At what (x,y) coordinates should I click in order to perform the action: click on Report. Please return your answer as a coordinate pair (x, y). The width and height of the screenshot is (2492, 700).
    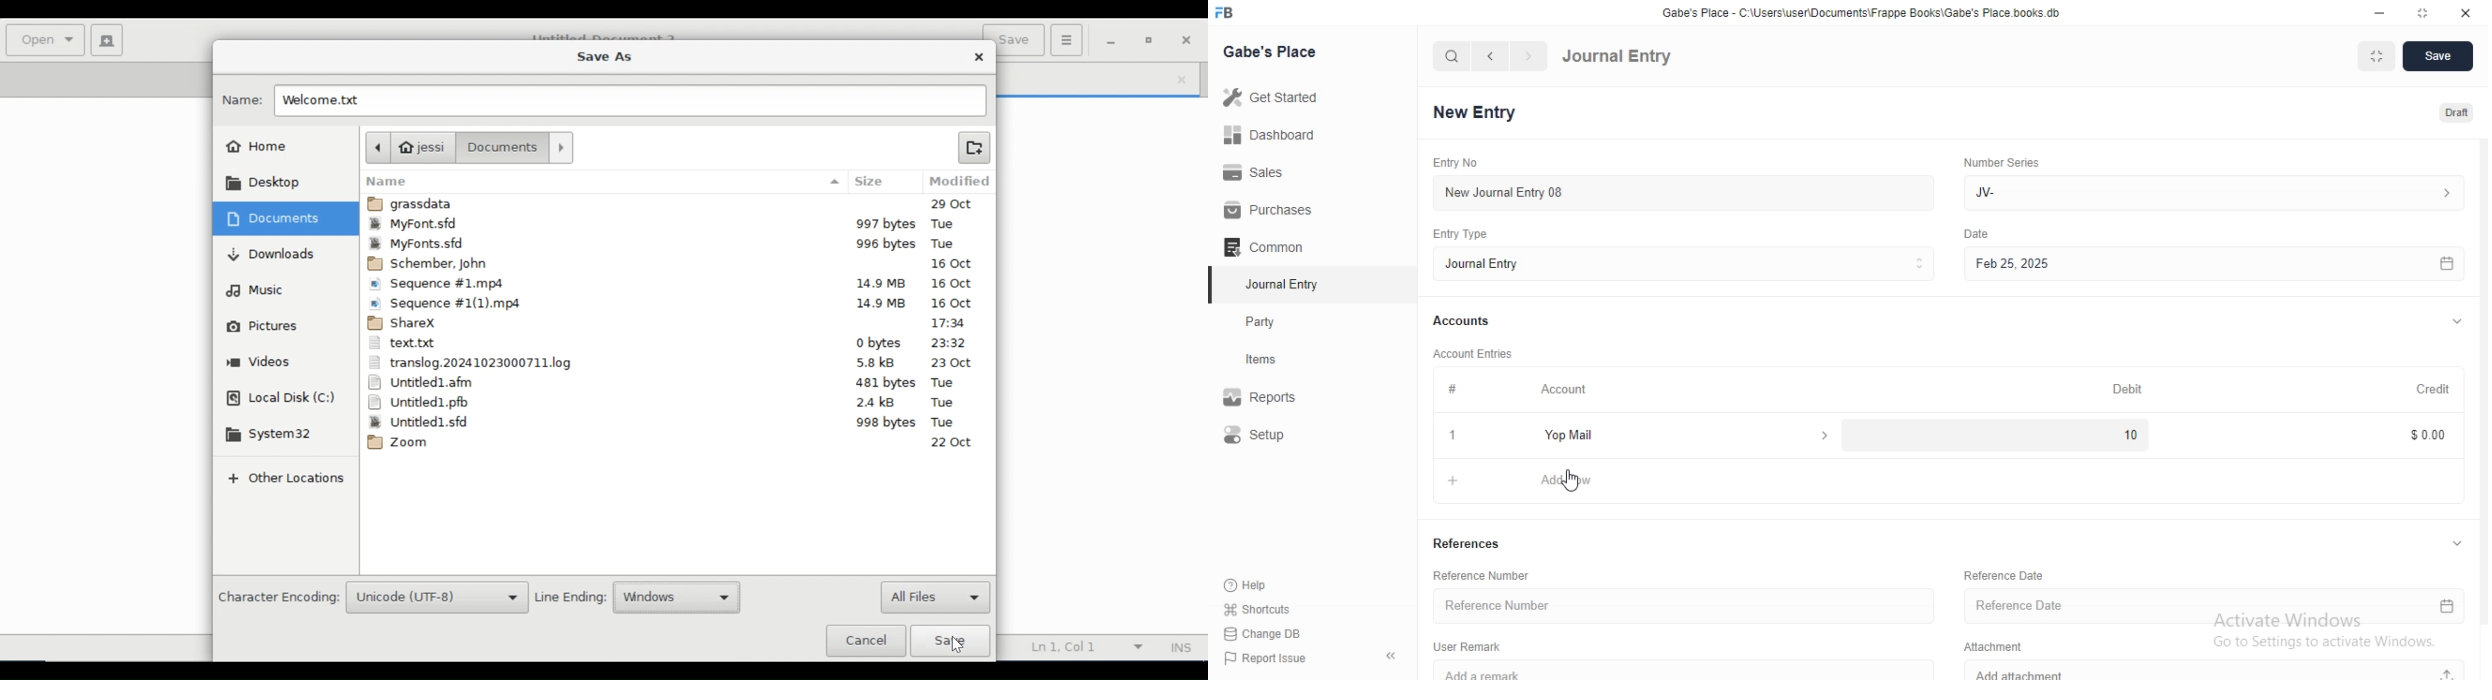
    Looking at the image, I should click on (1275, 397).